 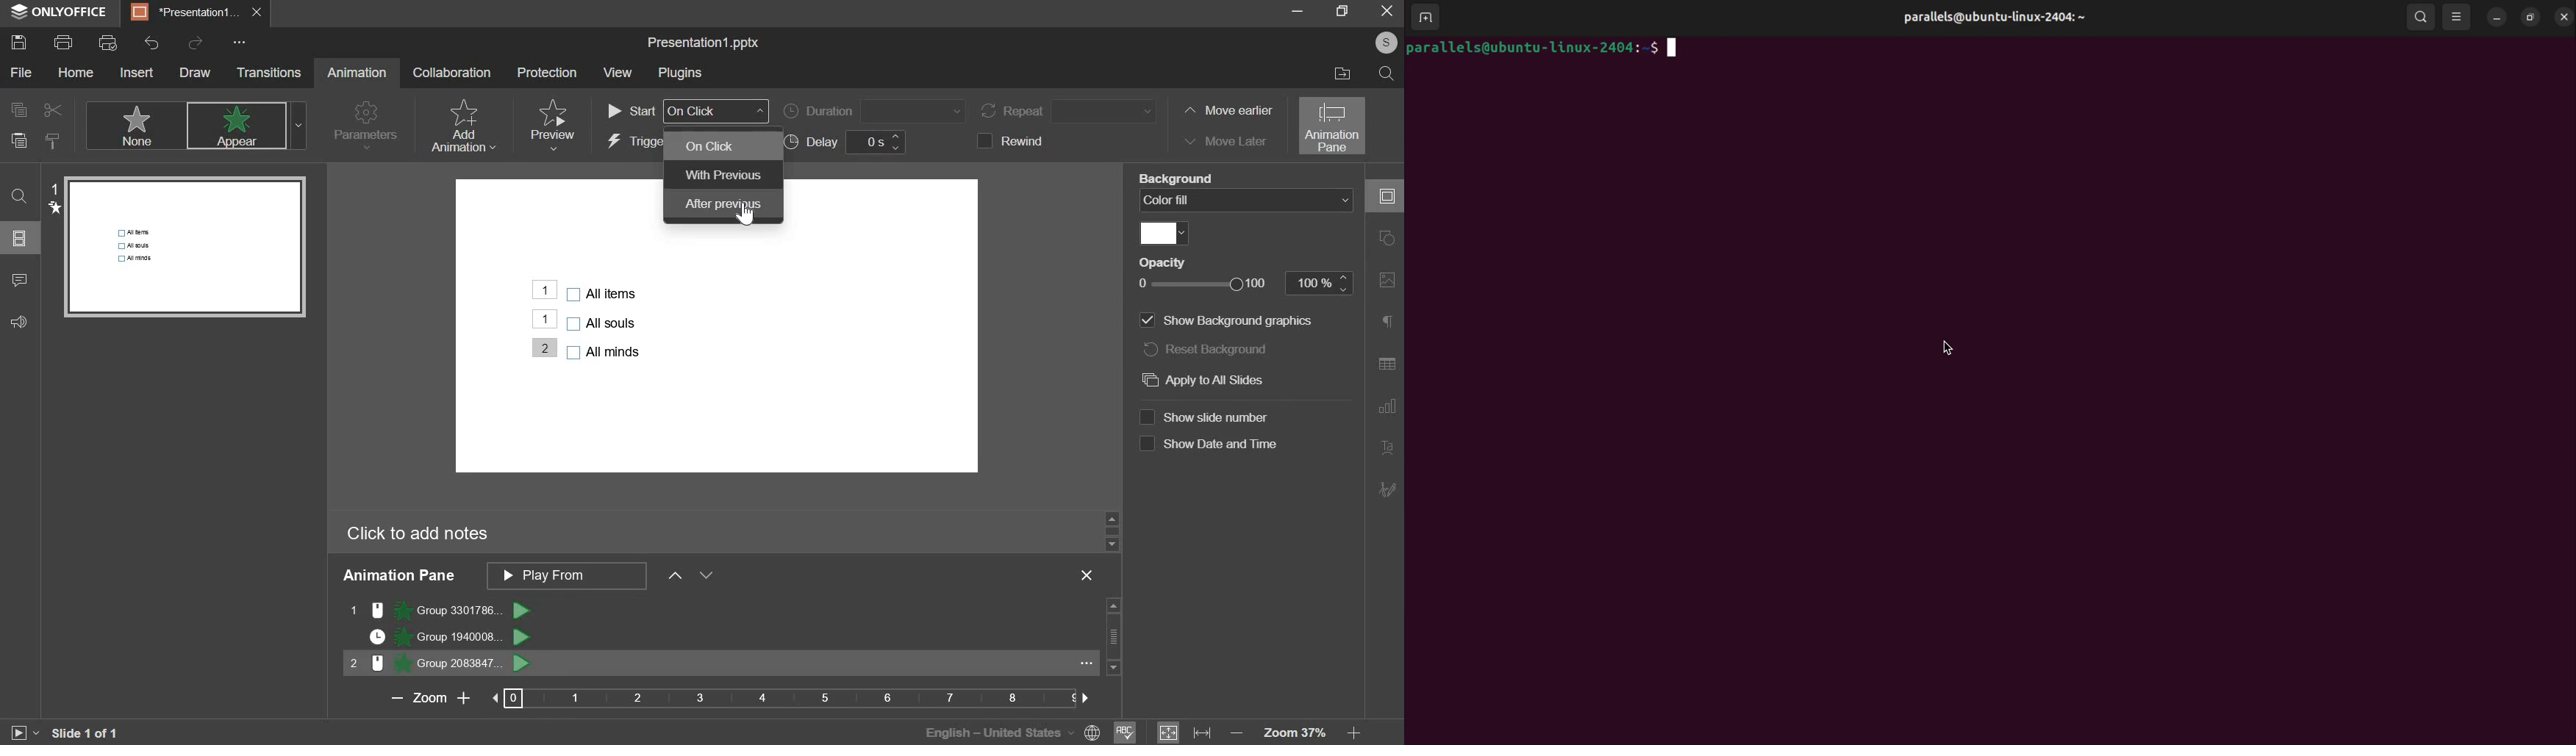 I want to click on none, so click(x=135, y=125).